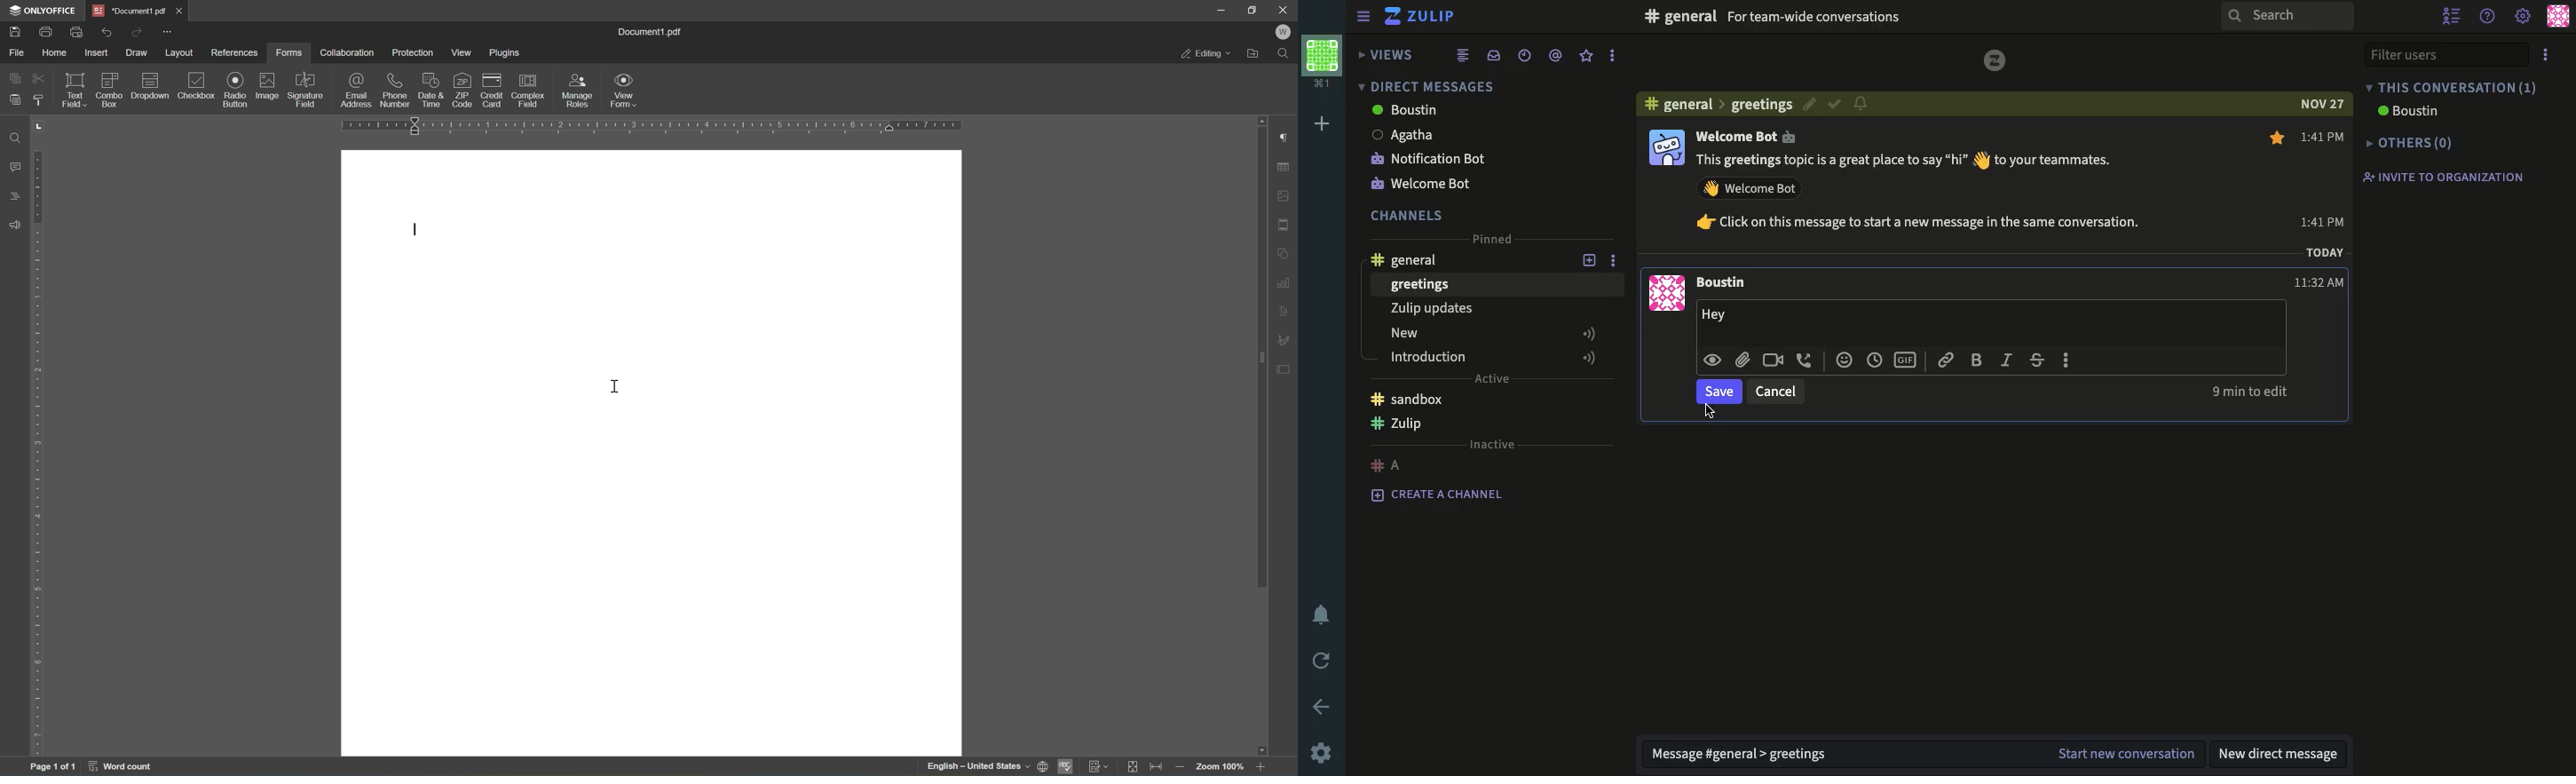 The width and height of the screenshot is (2576, 784). I want to click on Agatha, so click(1410, 135).